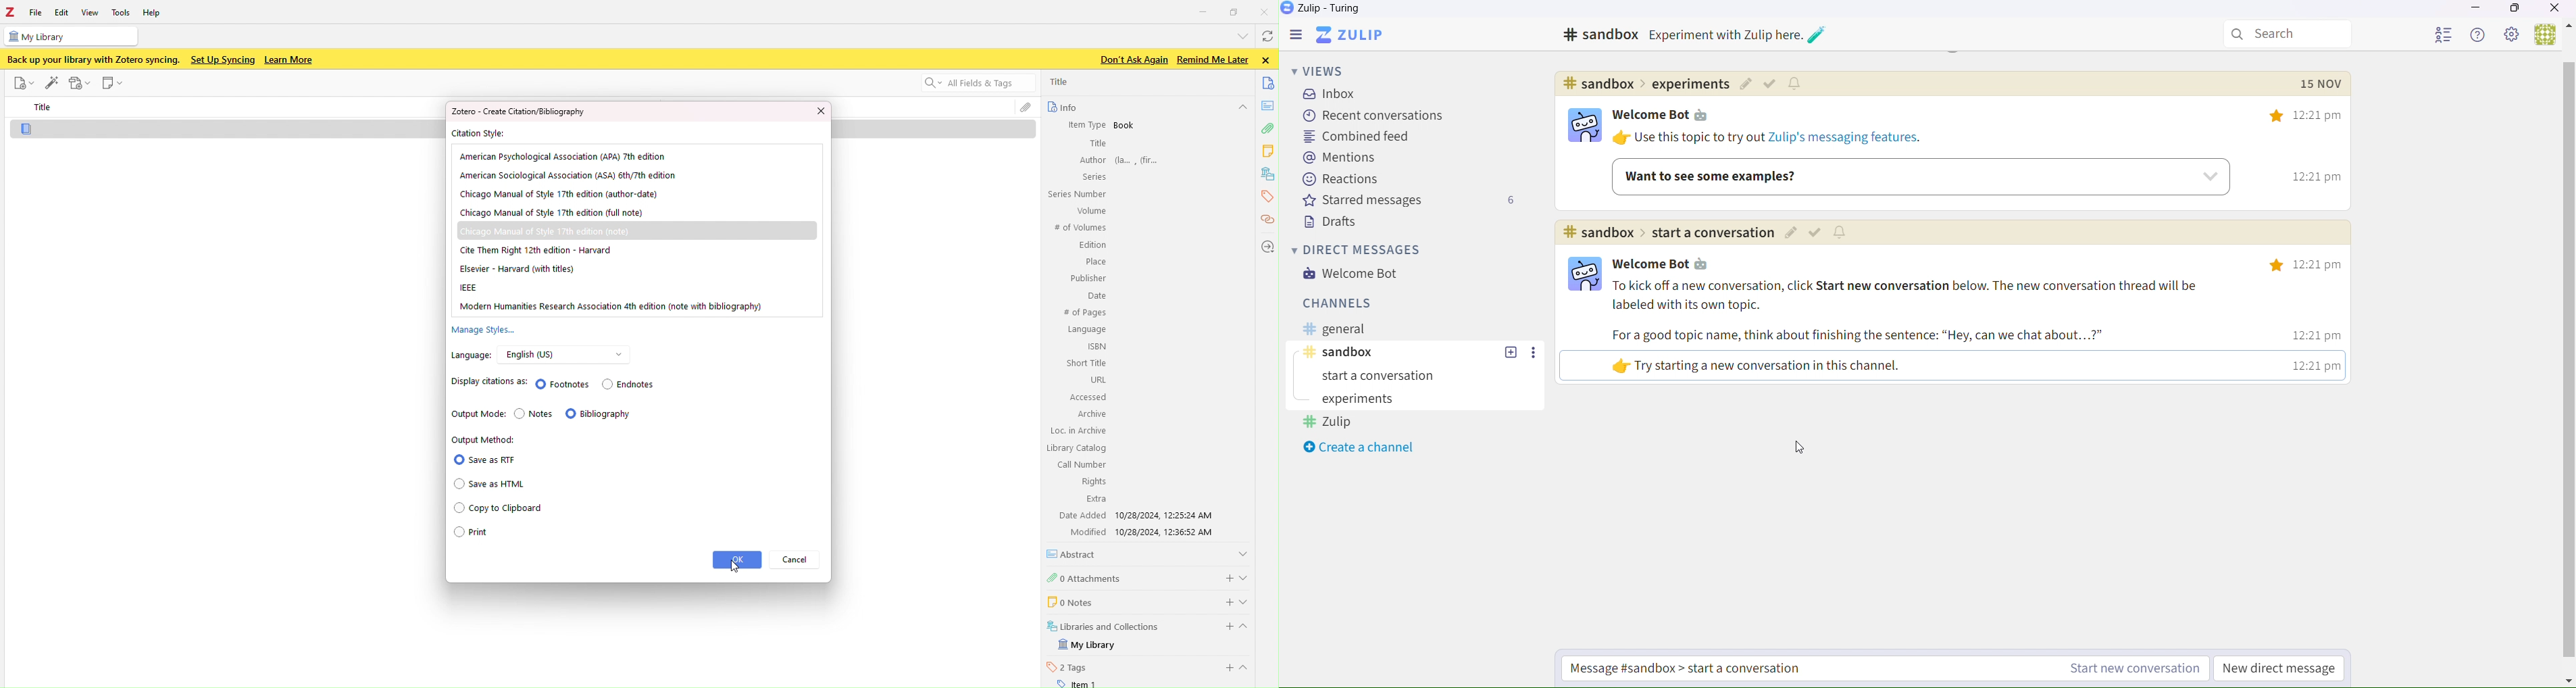 Image resolution: width=2576 pixels, height=700 pixels. I want to click on Mentions, so click(1340, 159).